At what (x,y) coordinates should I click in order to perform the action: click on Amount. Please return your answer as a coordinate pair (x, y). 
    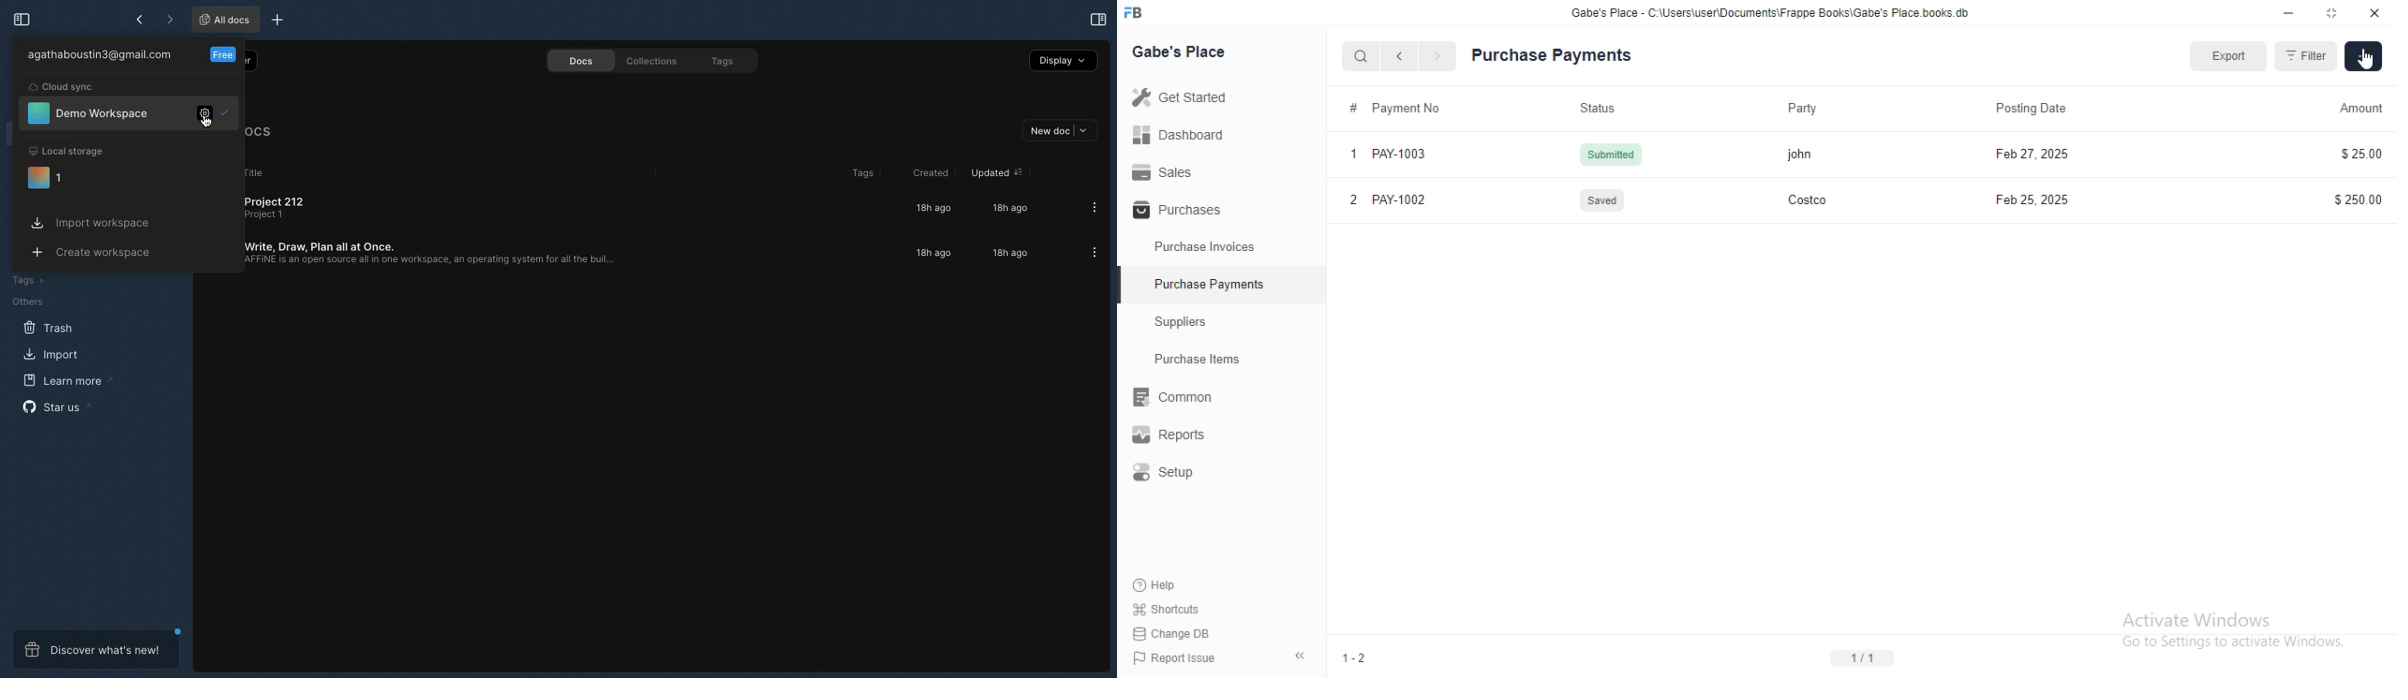
    Looking at the image, I should click on (2359, 108).